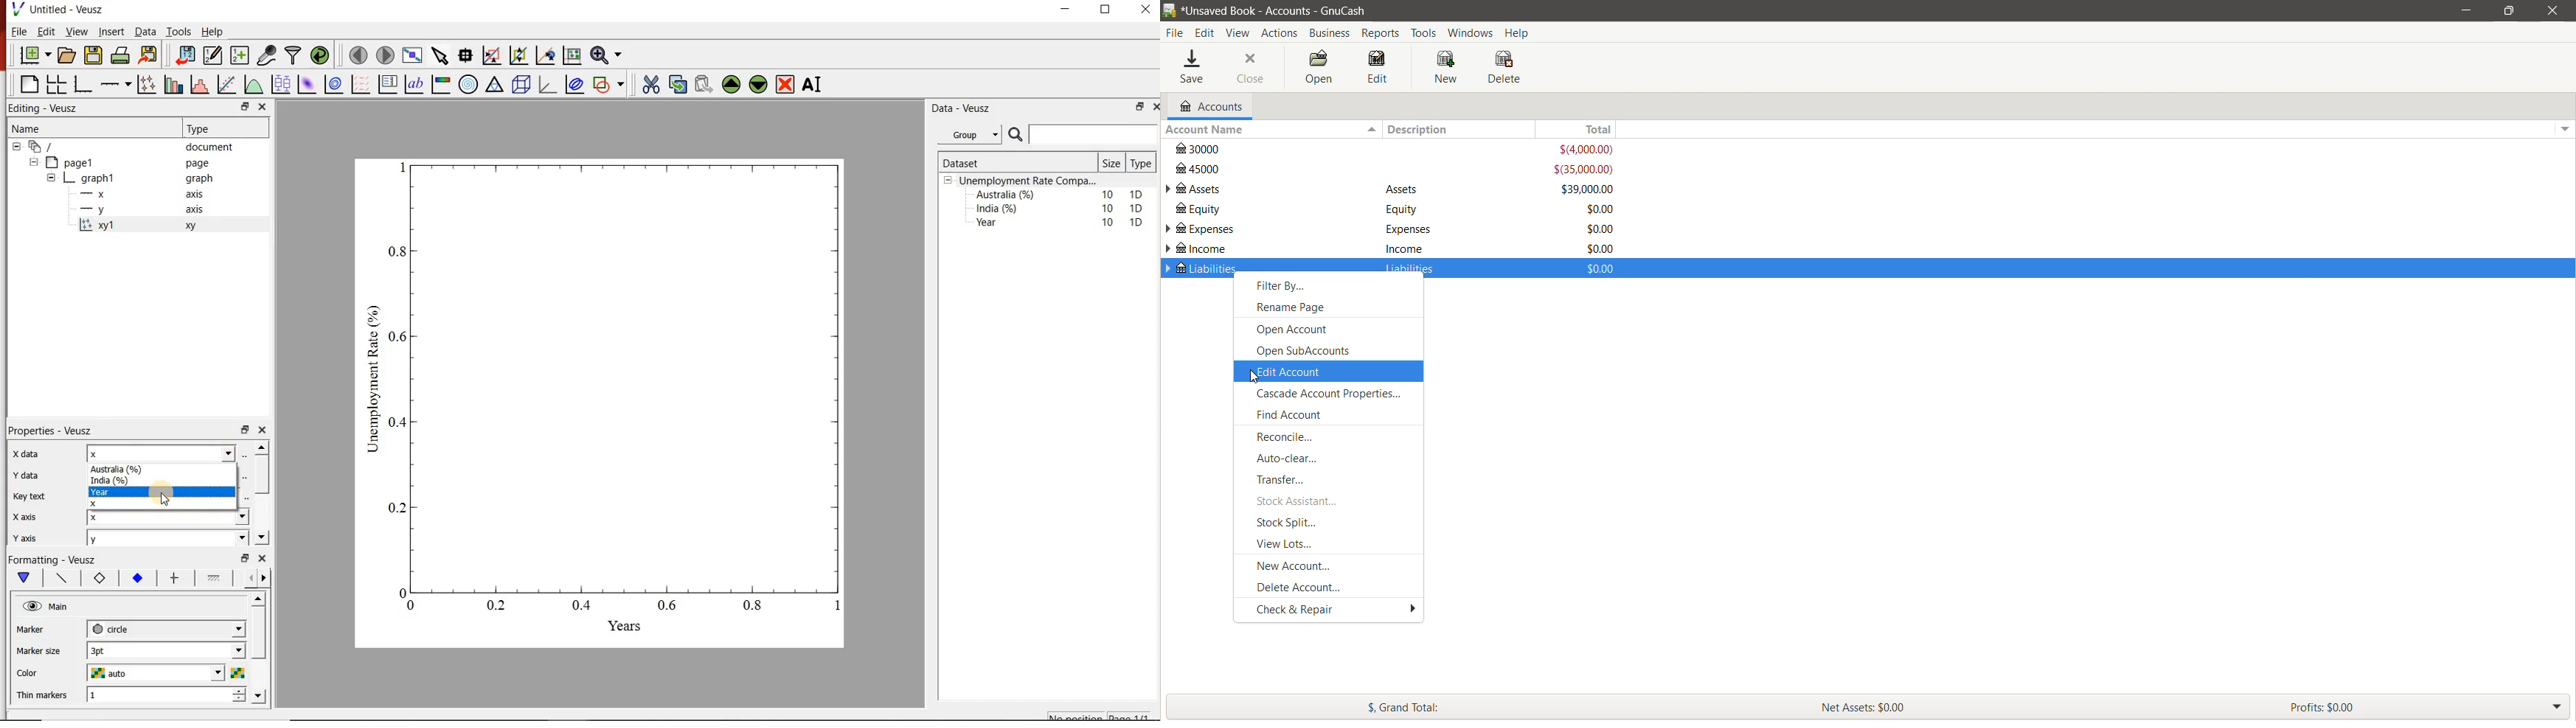 This screenshot has height=728, width=2576. What do you see at coordinates (573, 54) in the screenshot?
I see `click to resset graph axes` at bounding box center [573, 54].